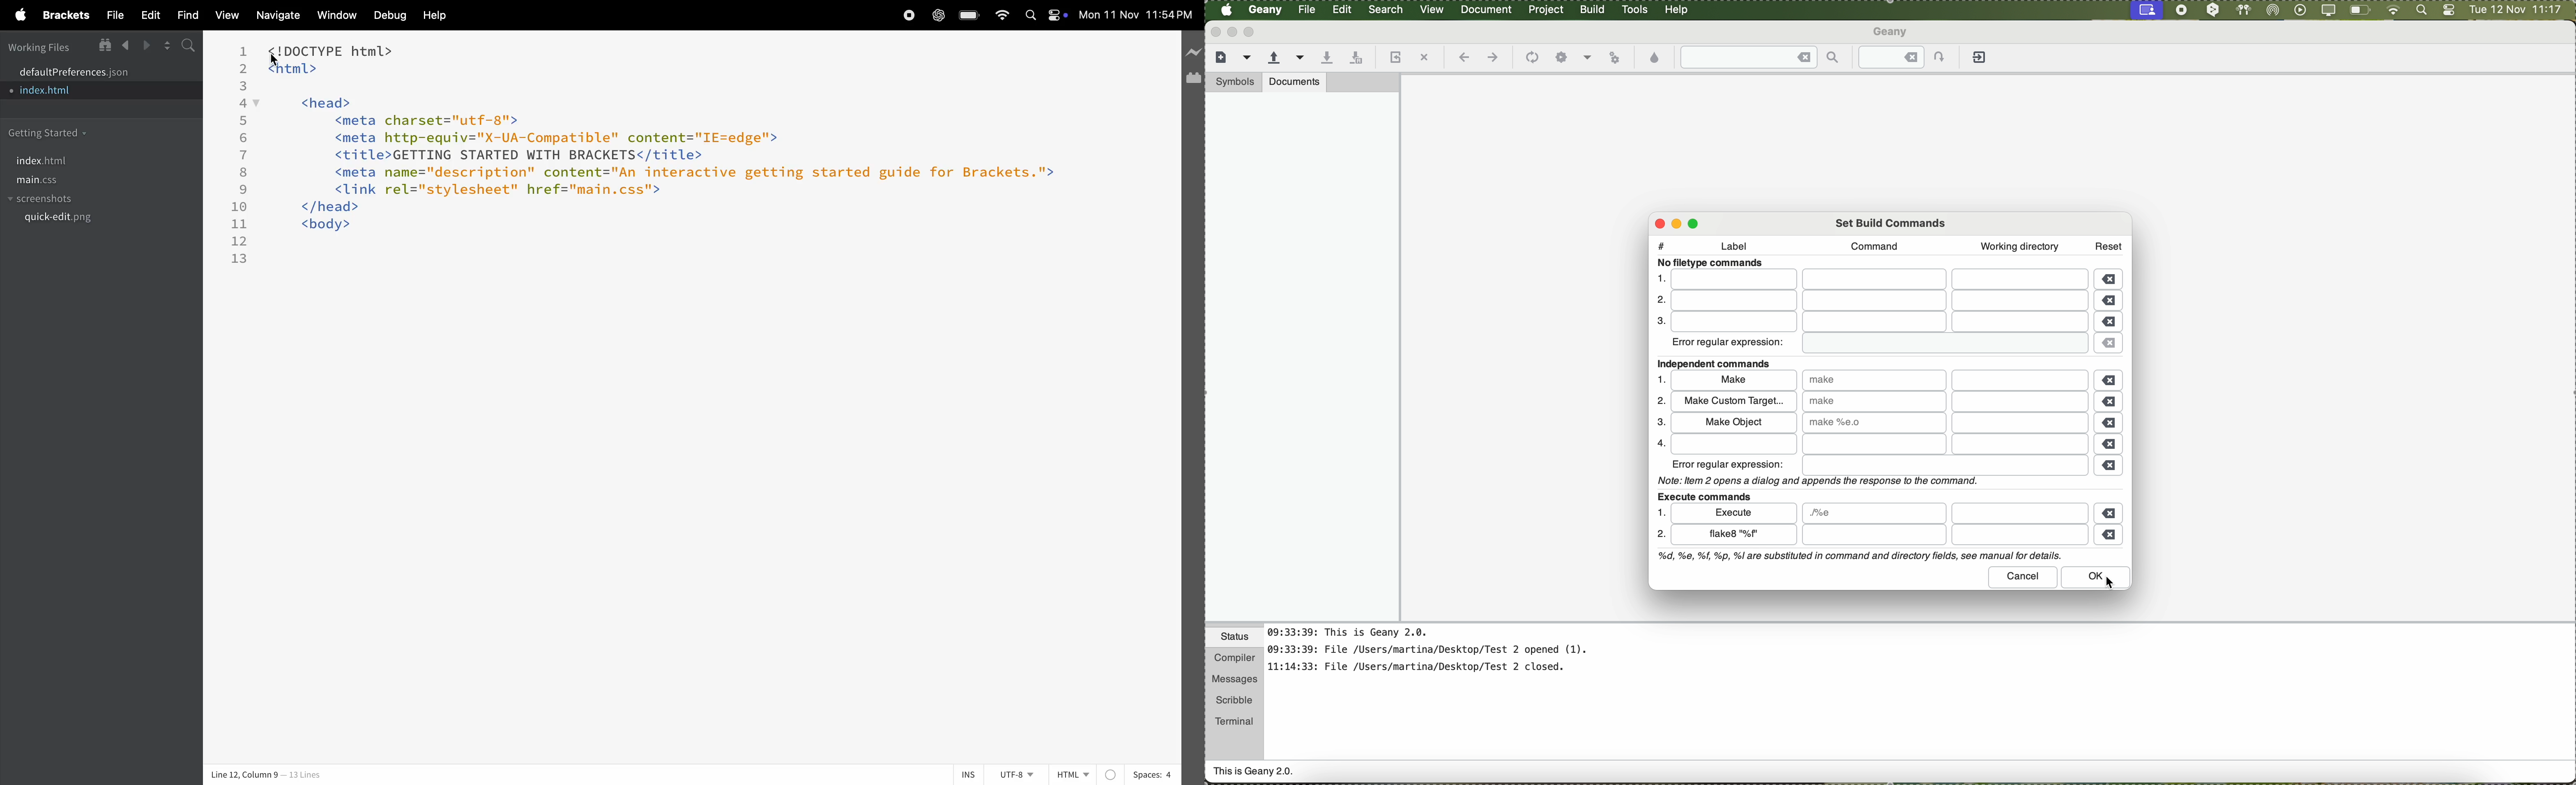 Image resolution: width=2576 pixels, height=812 pixels. I want to click on new command, so click(1732, 536).